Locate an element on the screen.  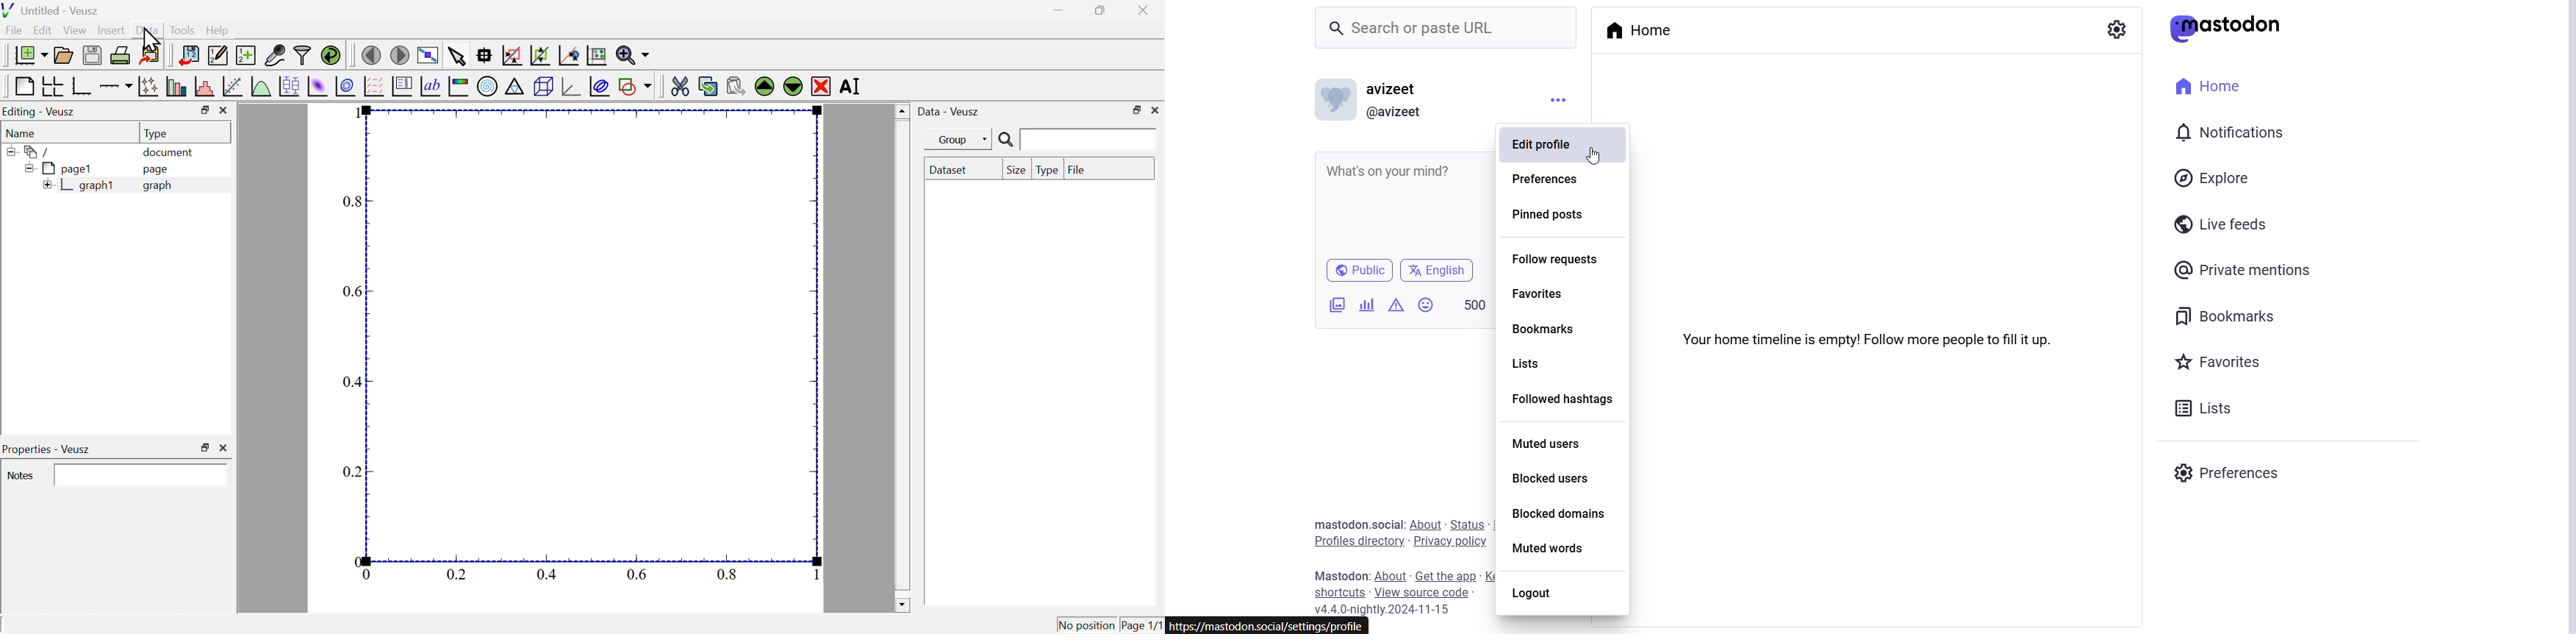
Shortcuts is located at coordinates (1337, 591).